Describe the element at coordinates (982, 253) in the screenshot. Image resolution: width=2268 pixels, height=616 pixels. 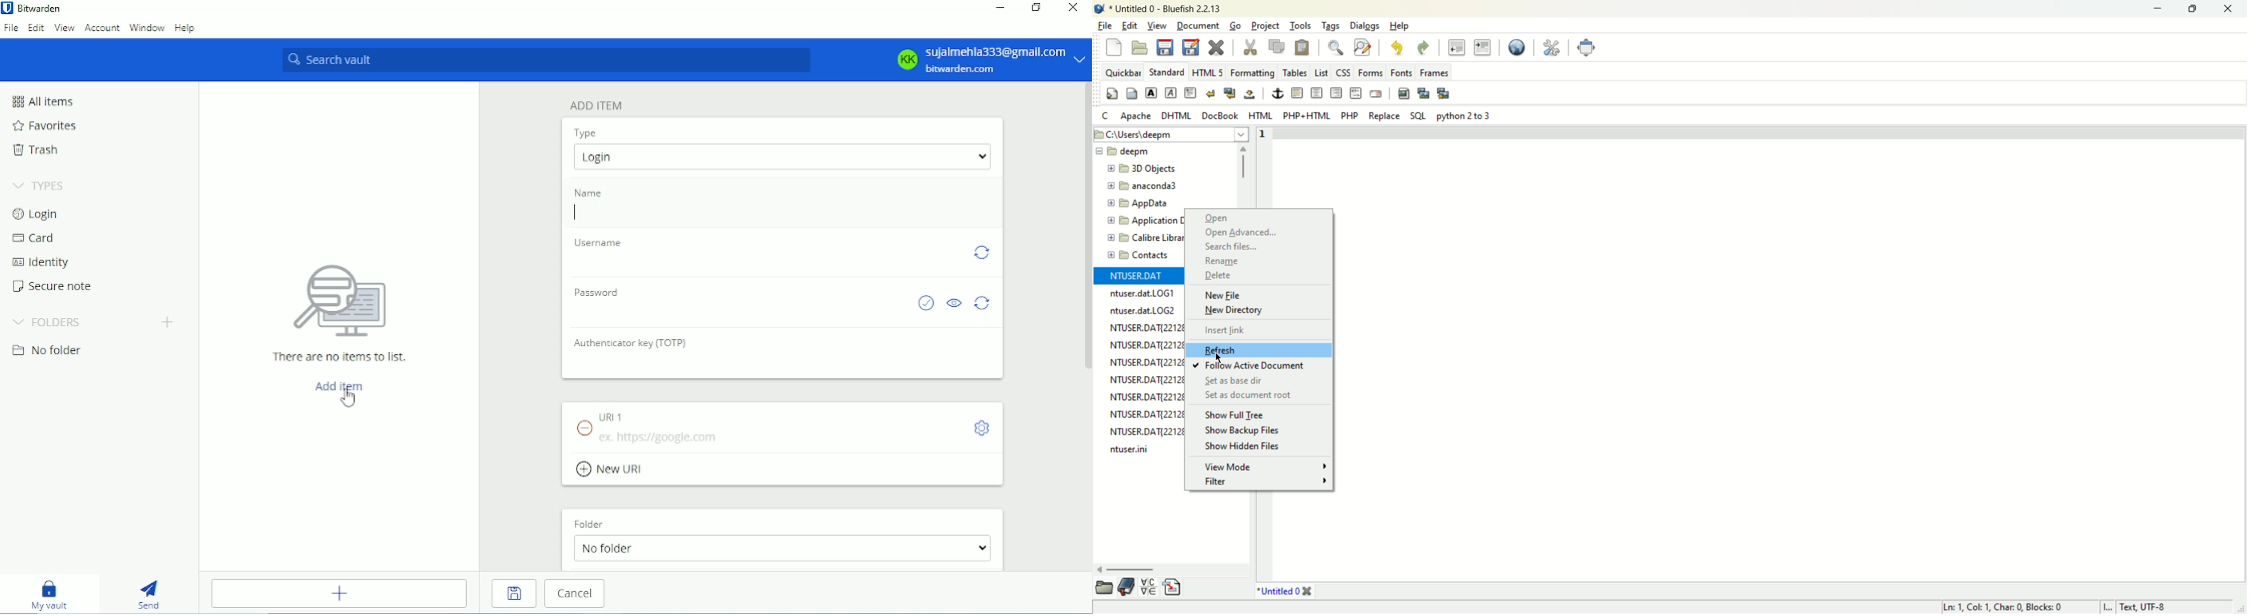
I see `Generate username` at that location.